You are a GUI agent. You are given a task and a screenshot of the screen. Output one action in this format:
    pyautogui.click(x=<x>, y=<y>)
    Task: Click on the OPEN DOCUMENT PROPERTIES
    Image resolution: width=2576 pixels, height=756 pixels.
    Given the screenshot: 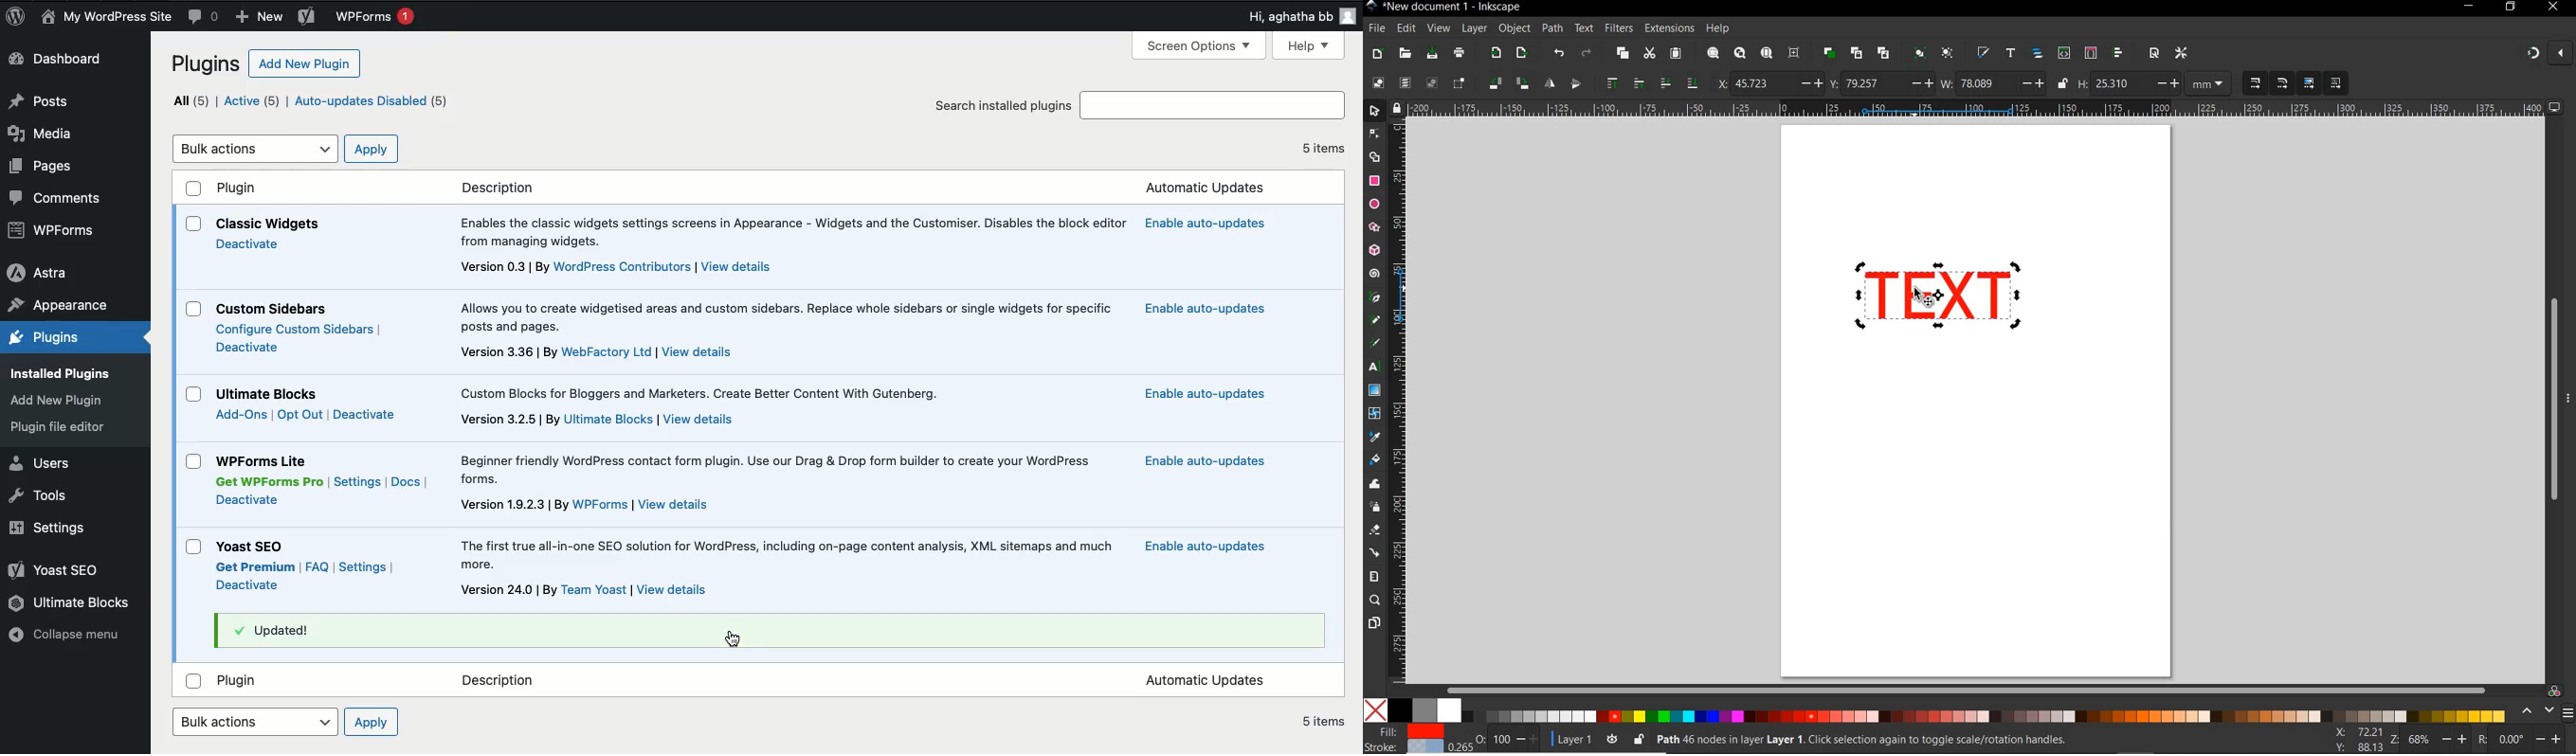 What is the action you would take?
    pyautogui.click(x=2154, y=53)
    